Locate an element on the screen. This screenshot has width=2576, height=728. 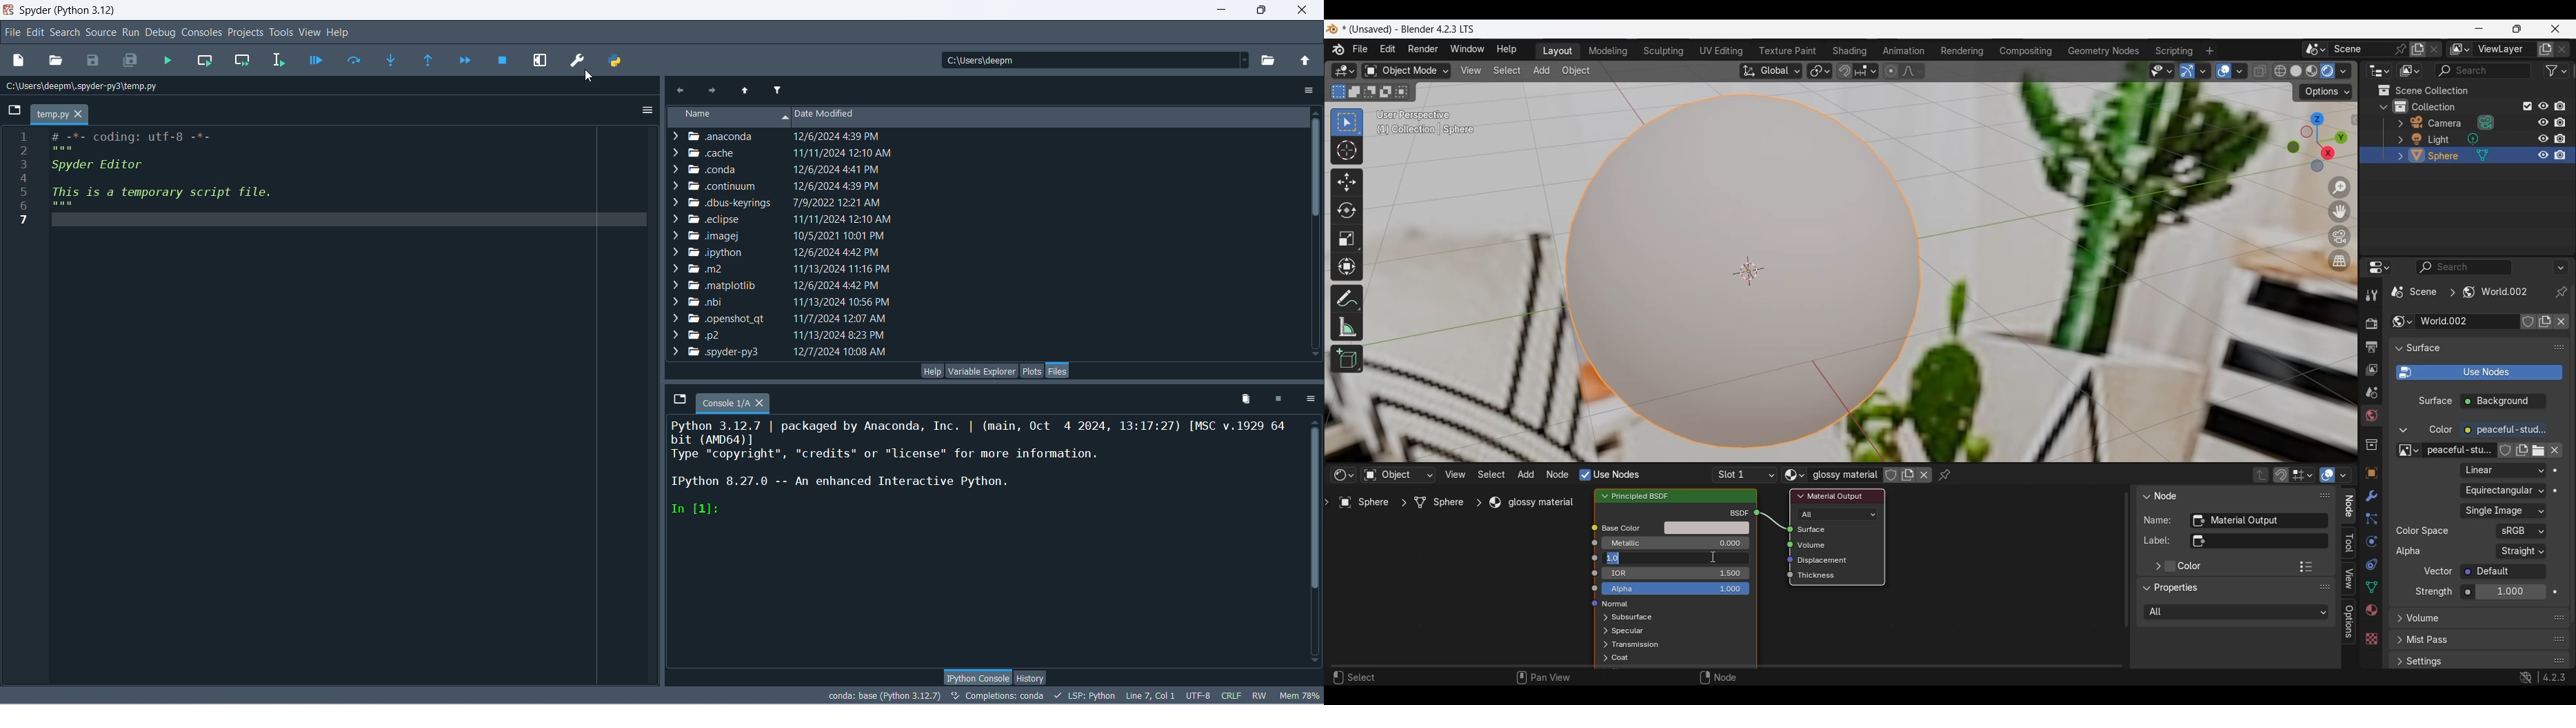
Color presets is located at coordinates (2306, 567).